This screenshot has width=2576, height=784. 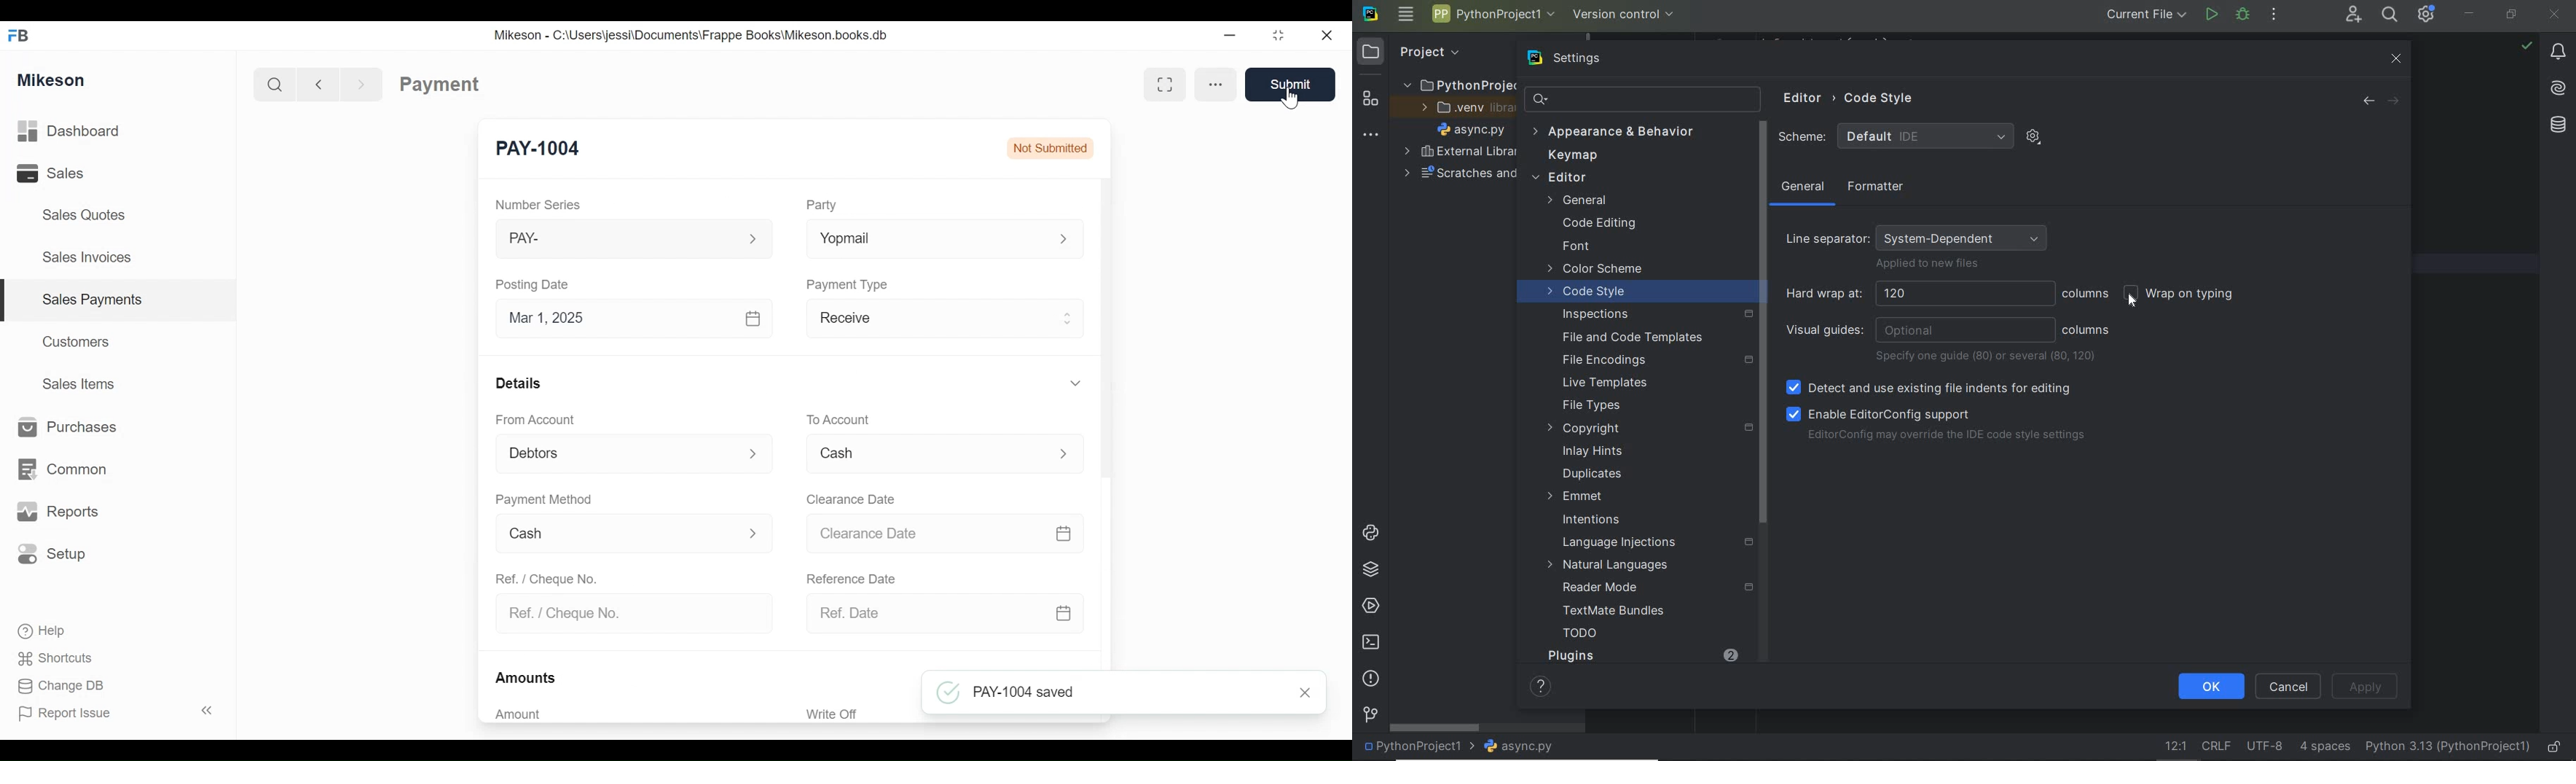 What do you see at coordinates (634, 237) in the screenshot?
I see `PAY-` at bounding box center [634, 237].